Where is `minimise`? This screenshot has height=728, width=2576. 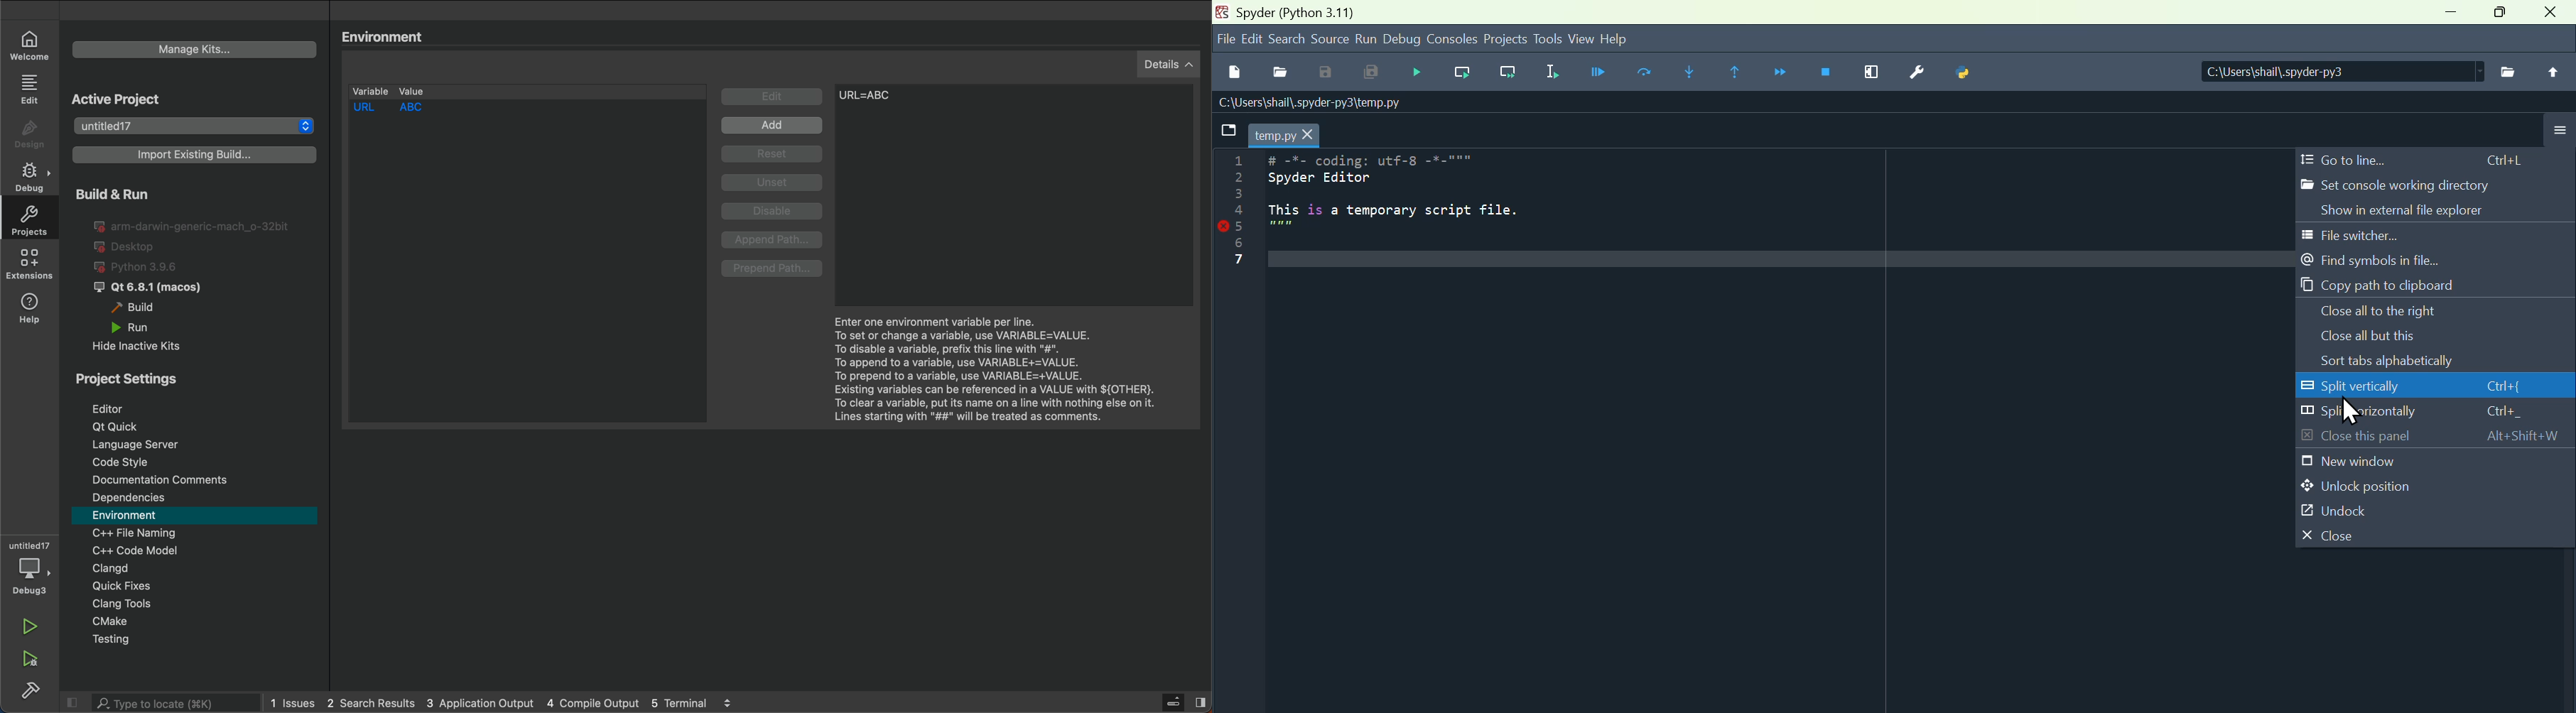
minimise is located at coordinates (2453, 11).